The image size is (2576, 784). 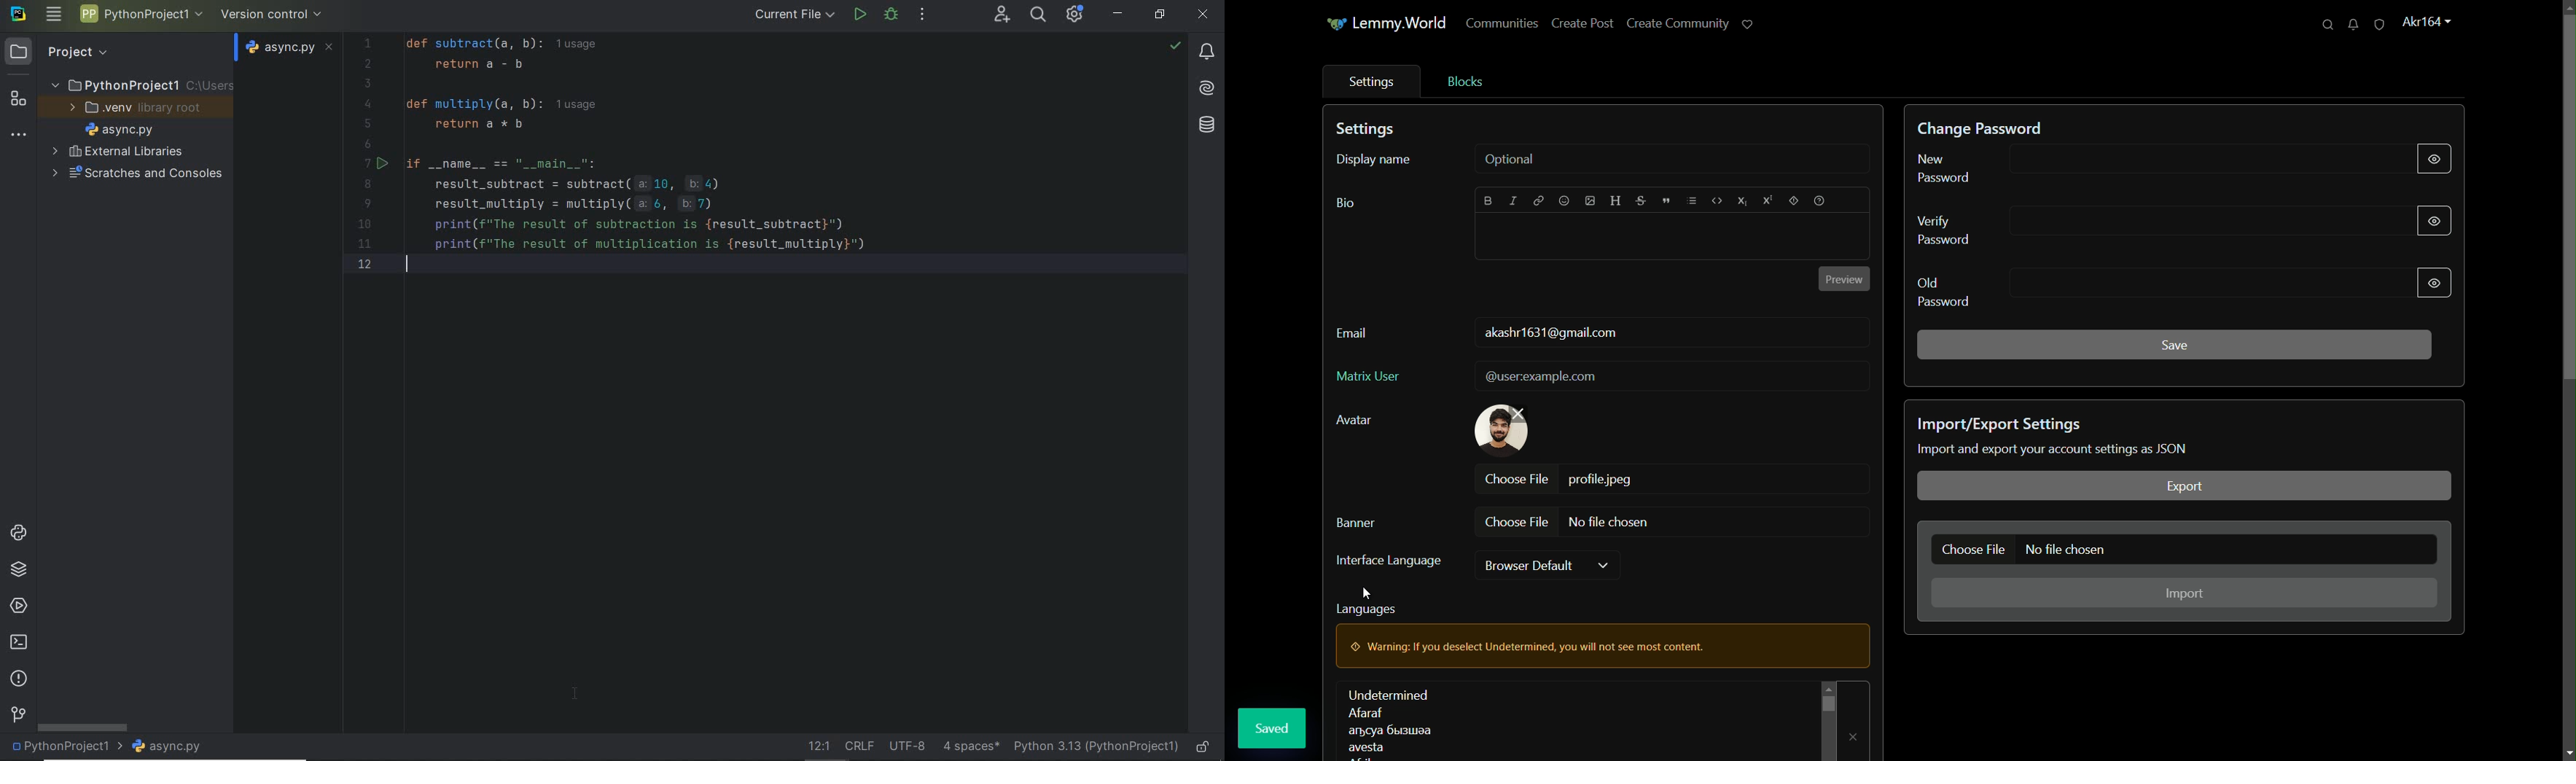 What do you see at coordinates (859, 16) in the screenshot?
I see `run` at bounding box center [859, 16].